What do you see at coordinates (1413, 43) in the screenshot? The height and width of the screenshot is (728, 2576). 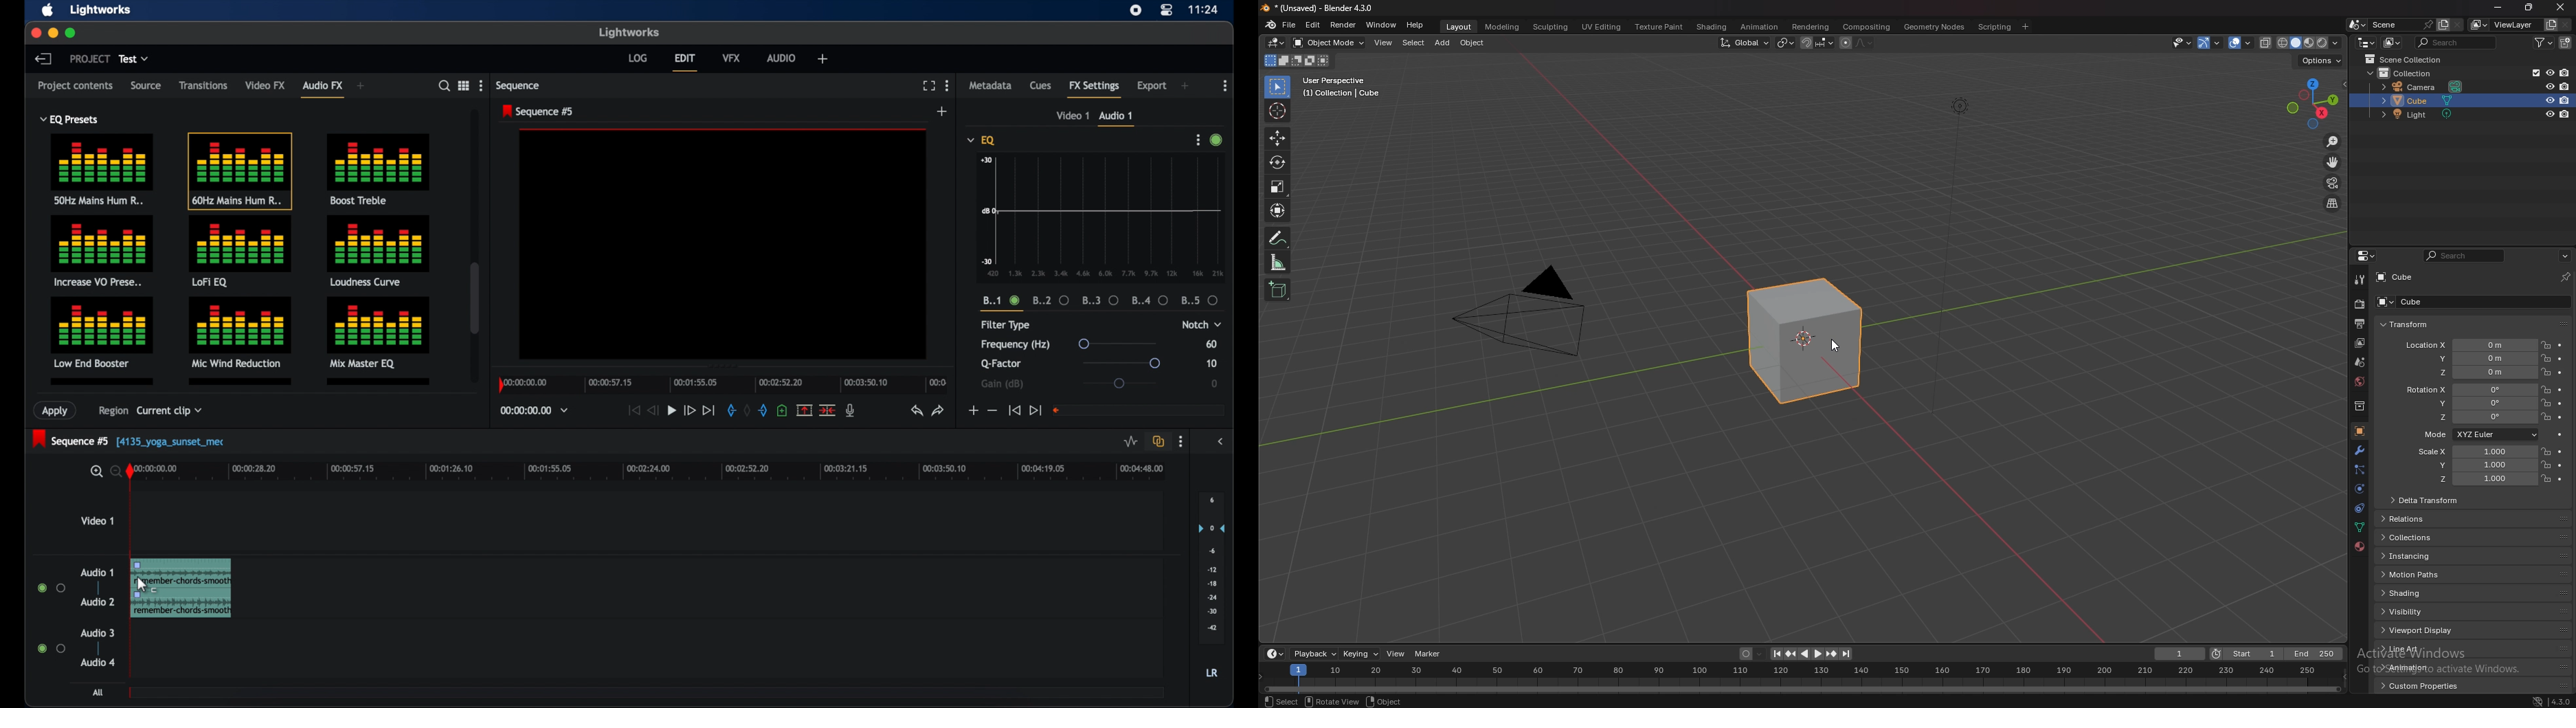 I see `select` at bounding box center [1413, 43].